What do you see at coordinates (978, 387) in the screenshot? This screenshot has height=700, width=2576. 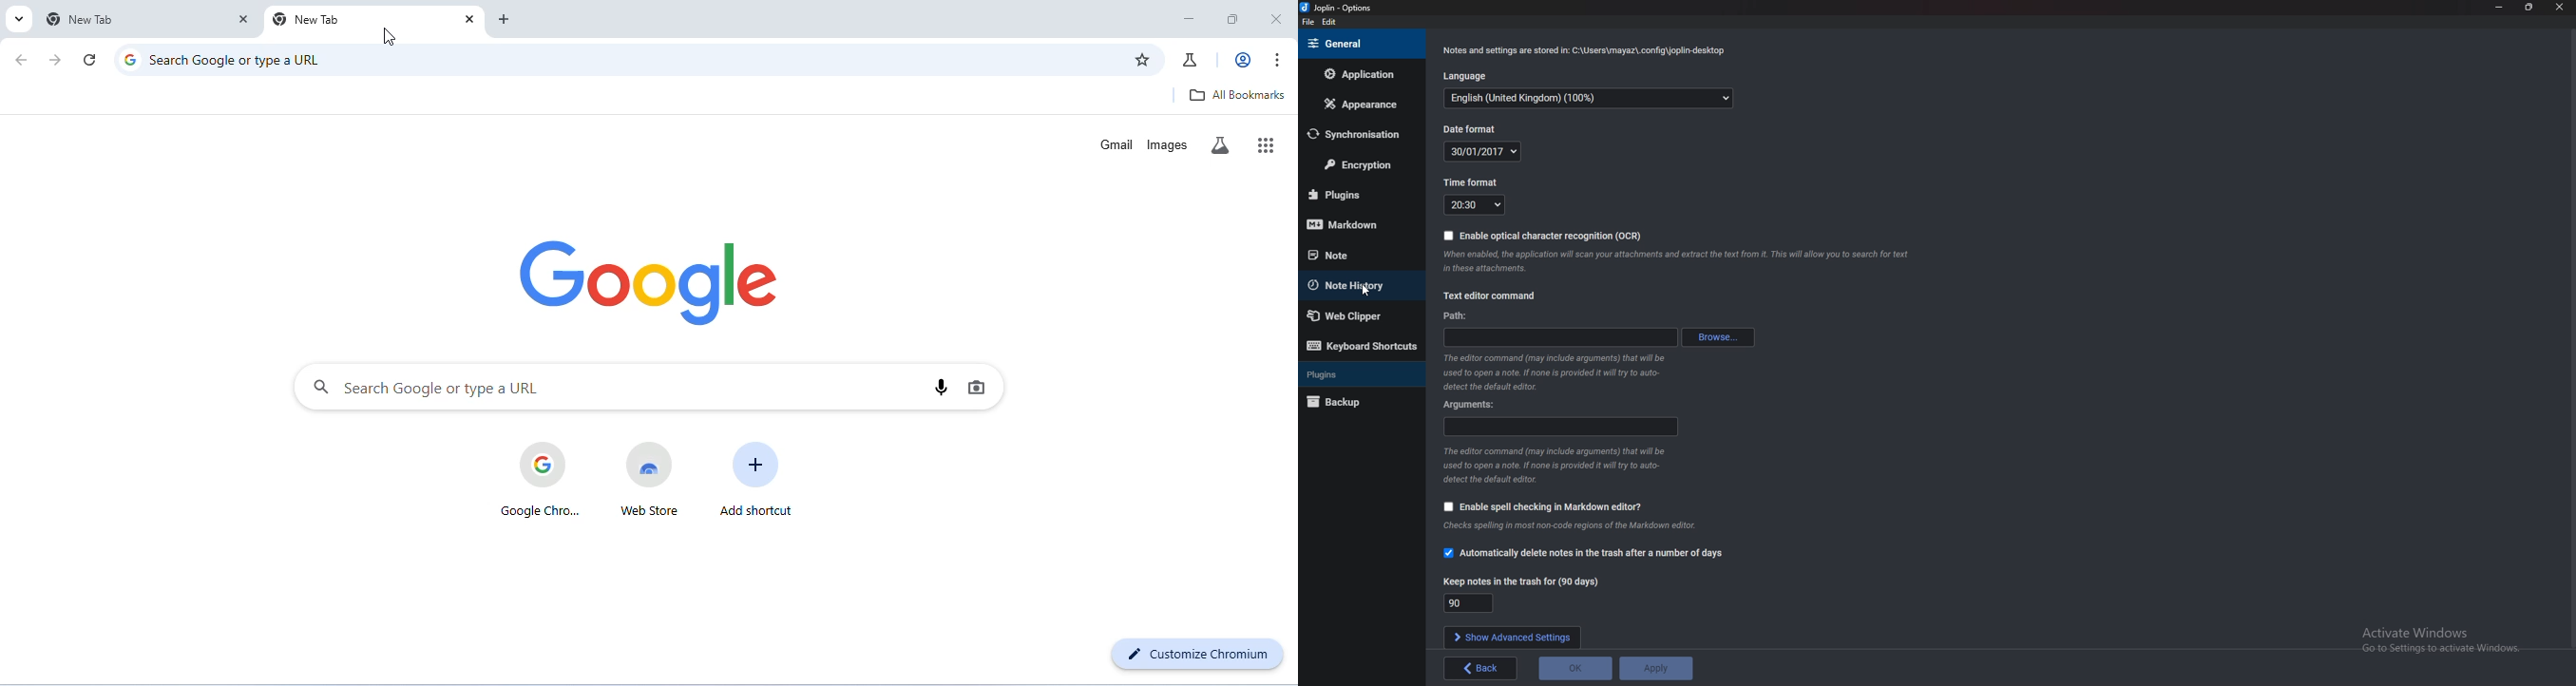 I see `image search` at bounding box center [978, 387].